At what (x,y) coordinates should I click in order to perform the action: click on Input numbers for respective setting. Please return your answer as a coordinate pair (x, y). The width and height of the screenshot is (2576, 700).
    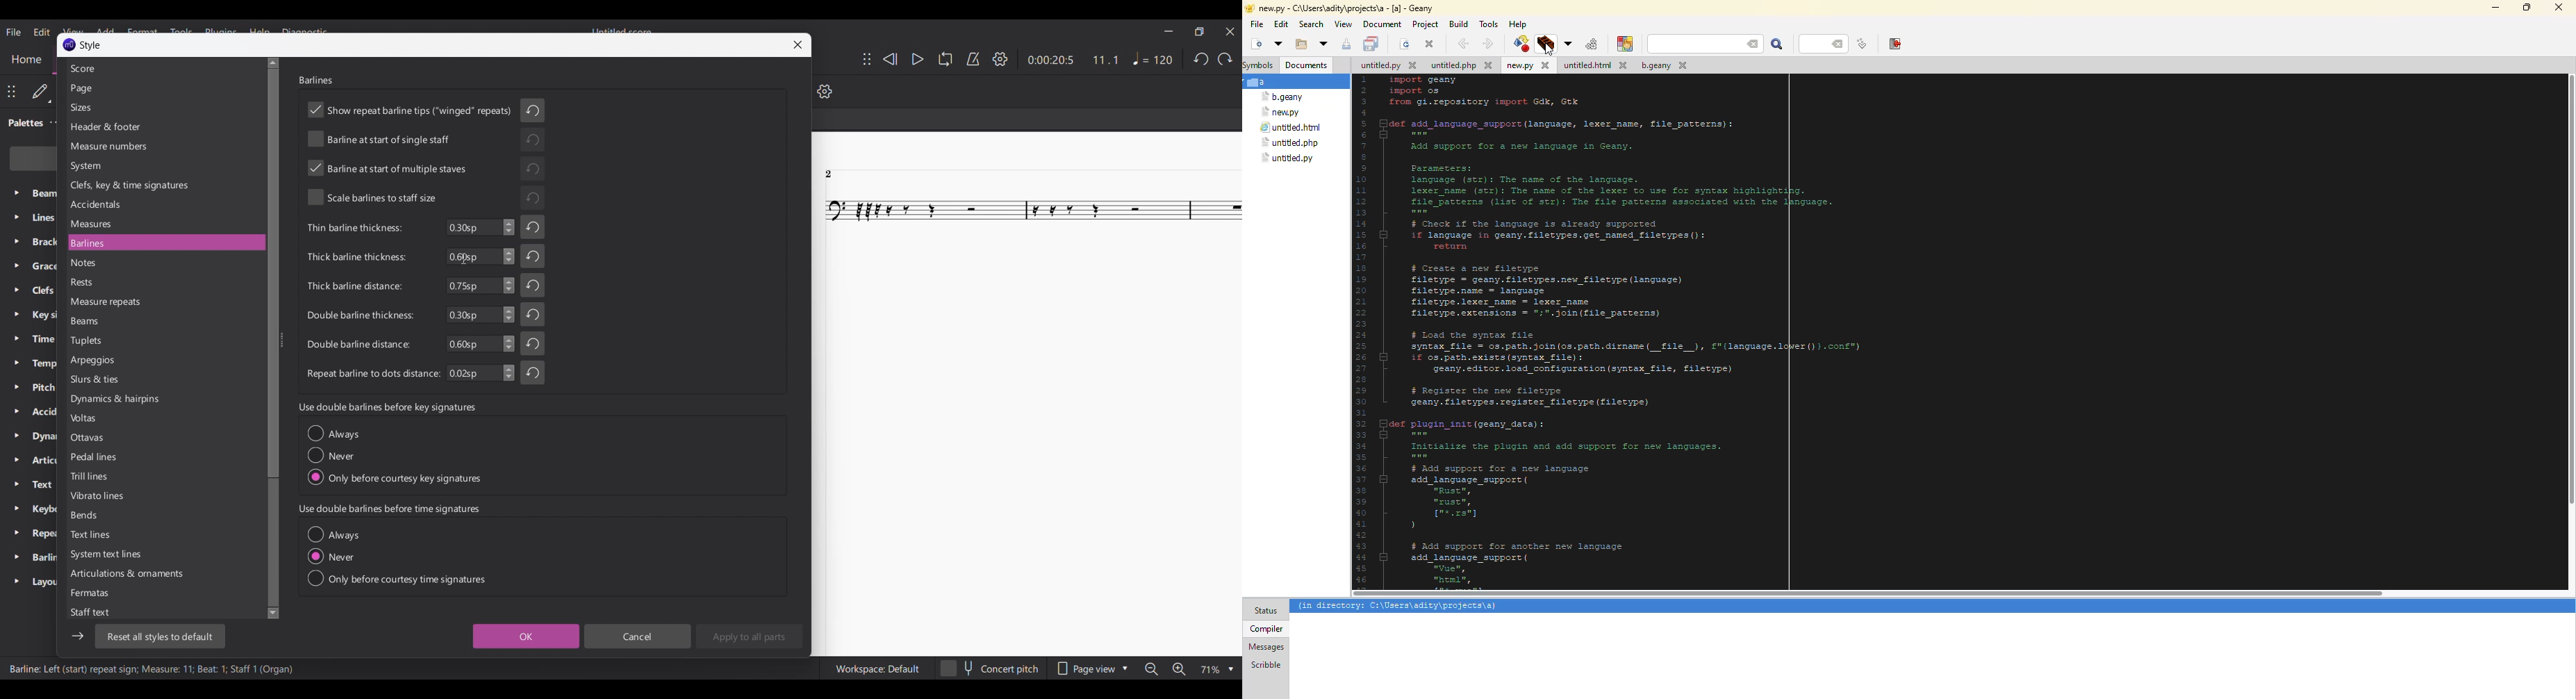
    Looking at the image, I should click on (480, 300).